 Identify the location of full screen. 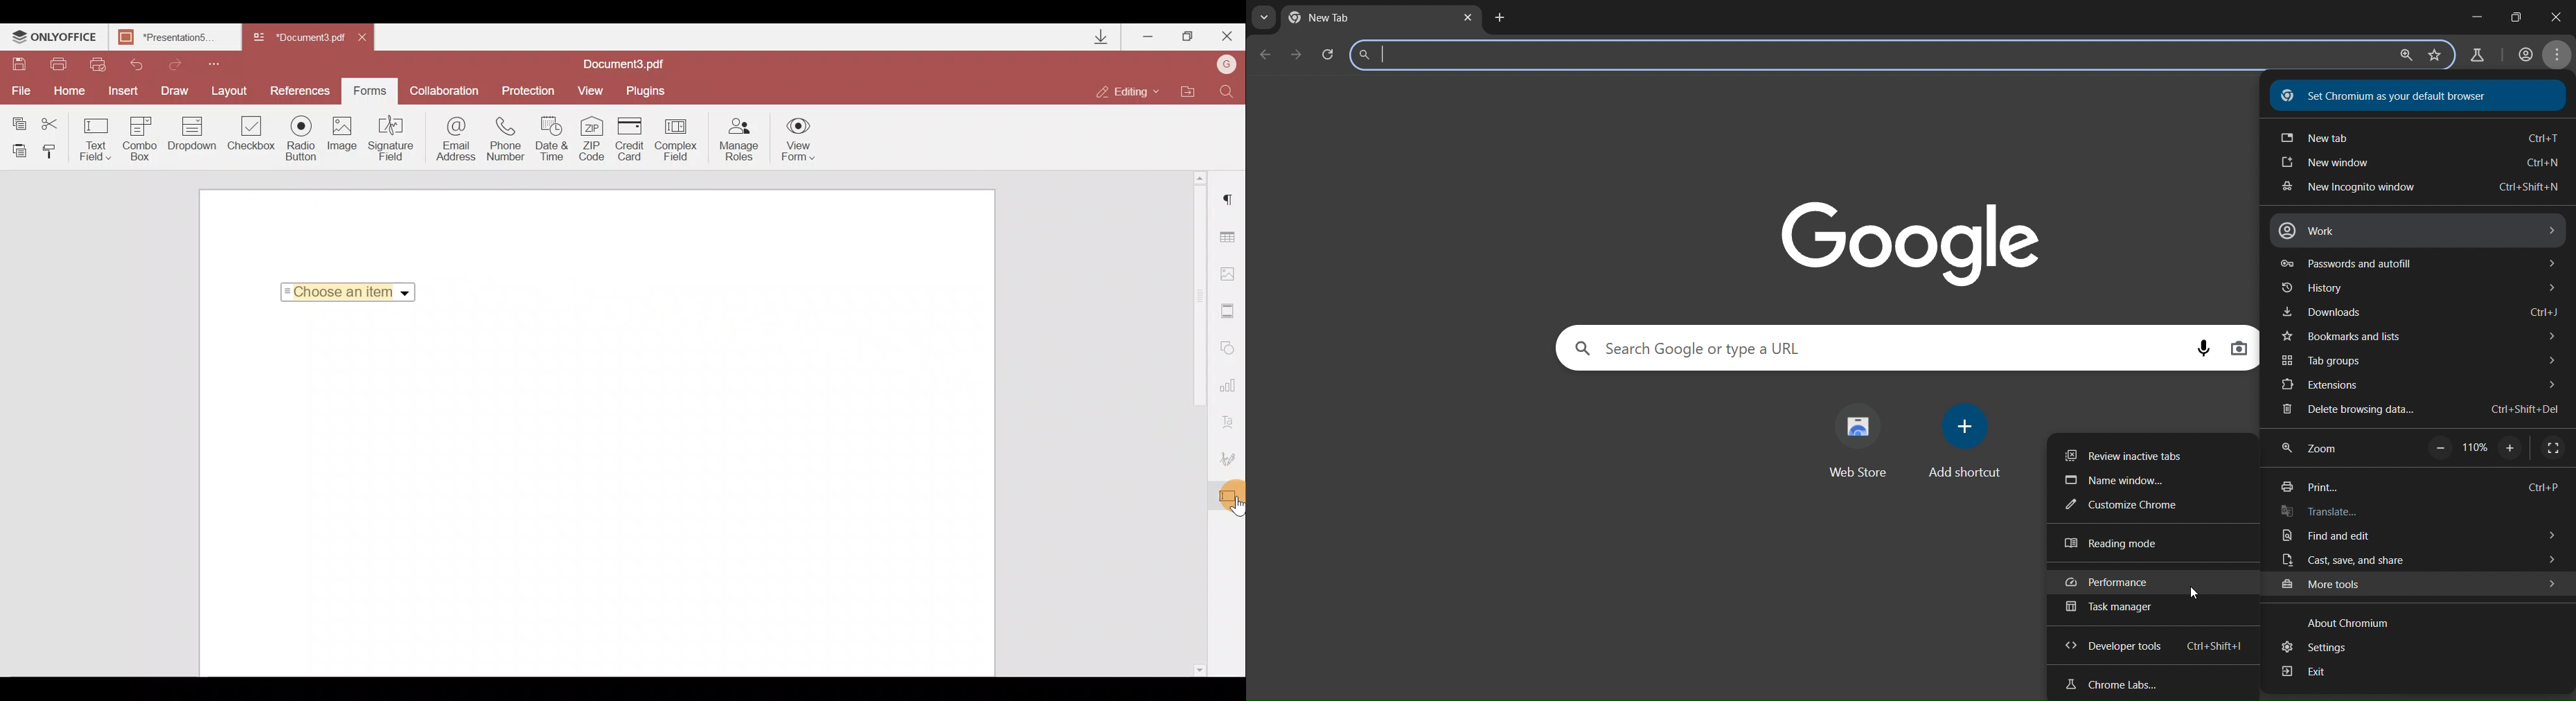
(2552, 447).